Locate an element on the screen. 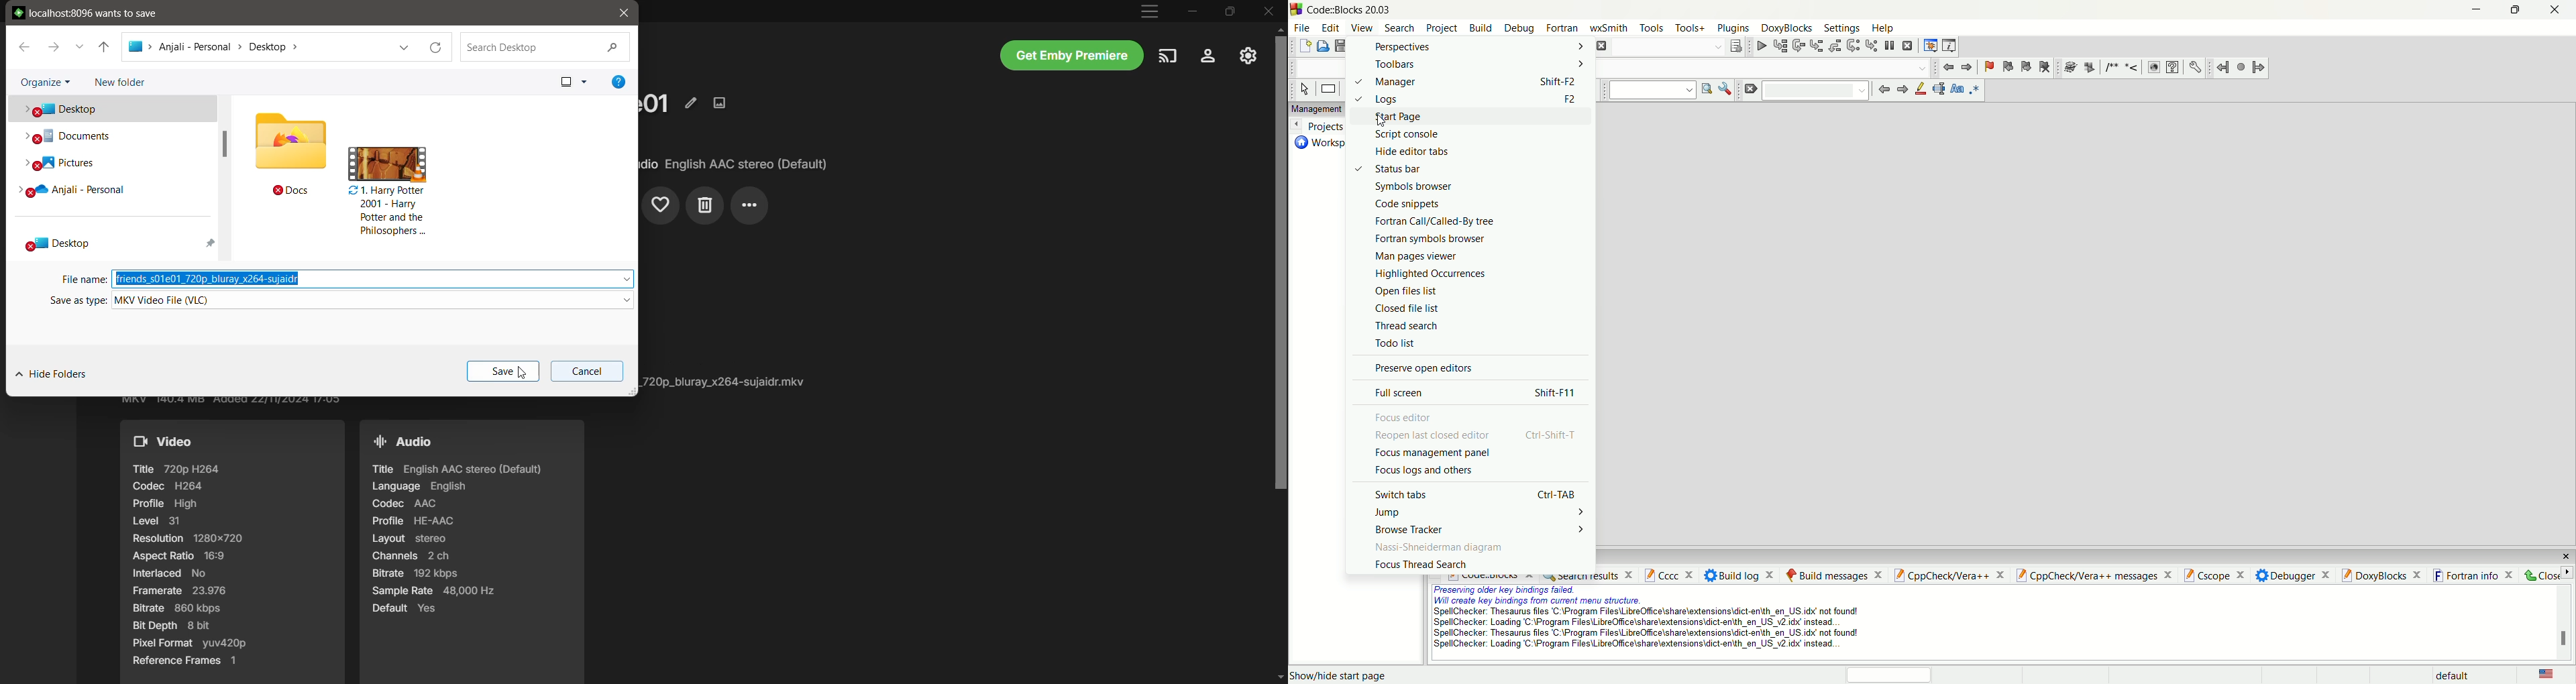 The image size is (2576, 700). closed file list is located at coordinates (1403, 311).